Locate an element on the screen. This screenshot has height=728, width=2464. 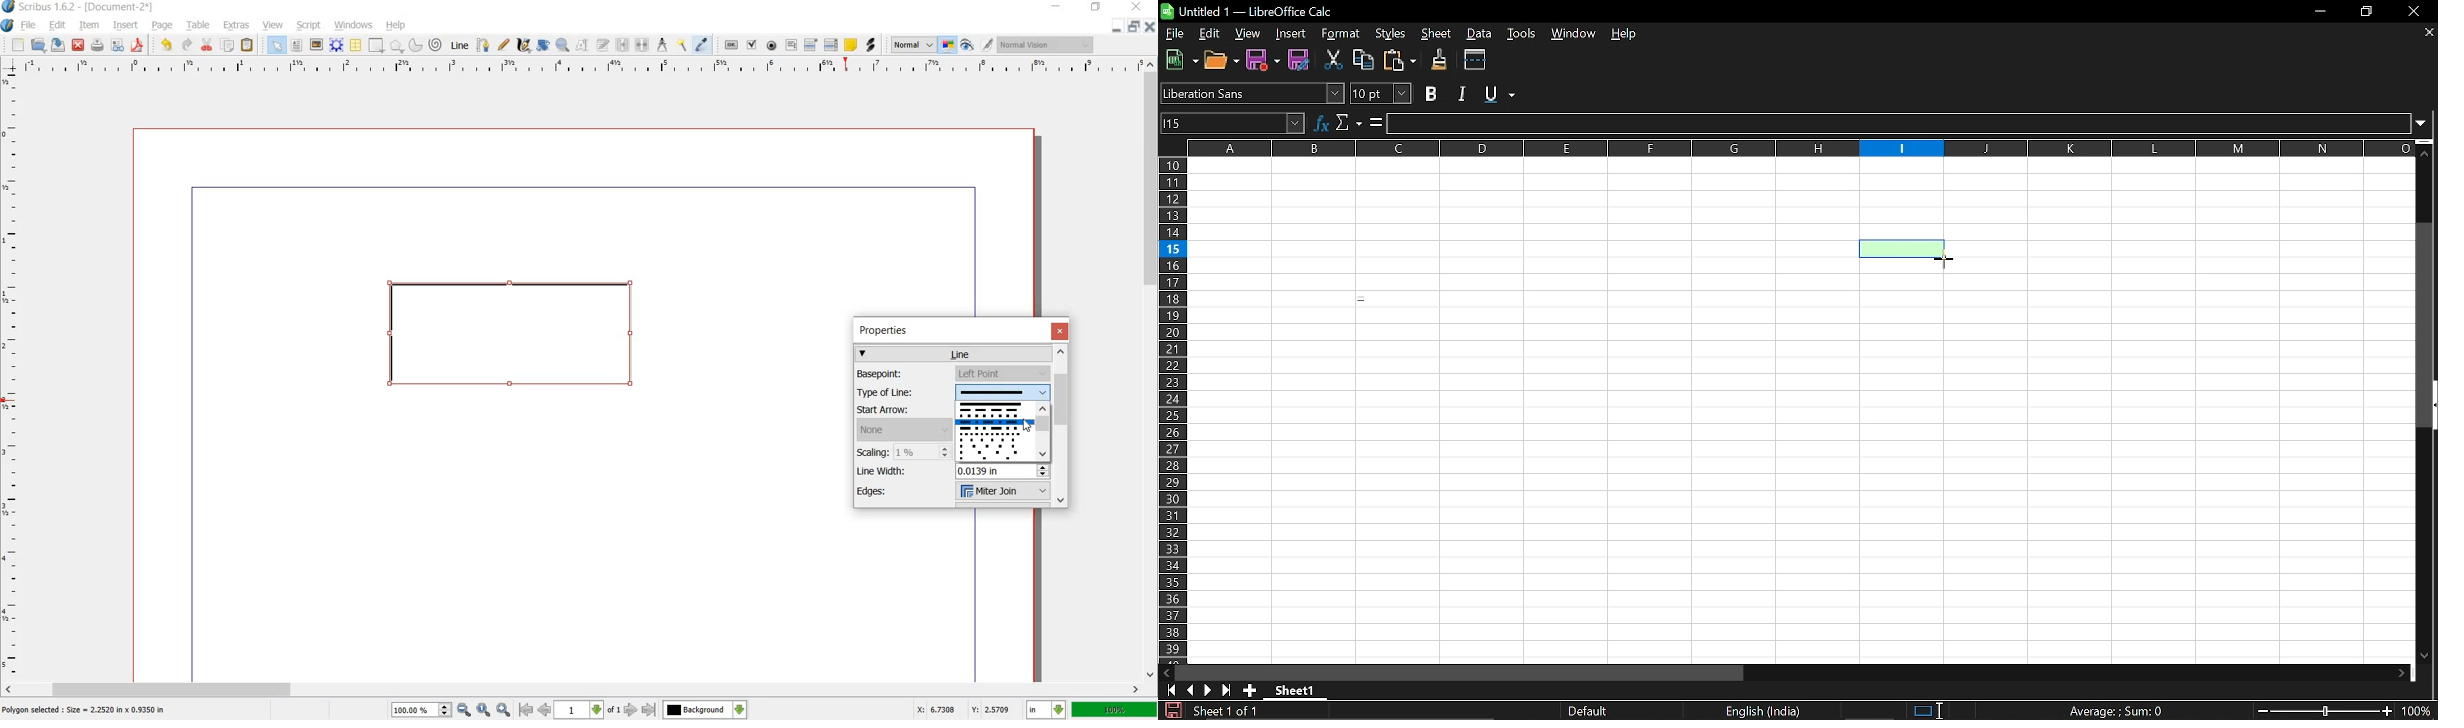
none is located at coordinates (904, 430).